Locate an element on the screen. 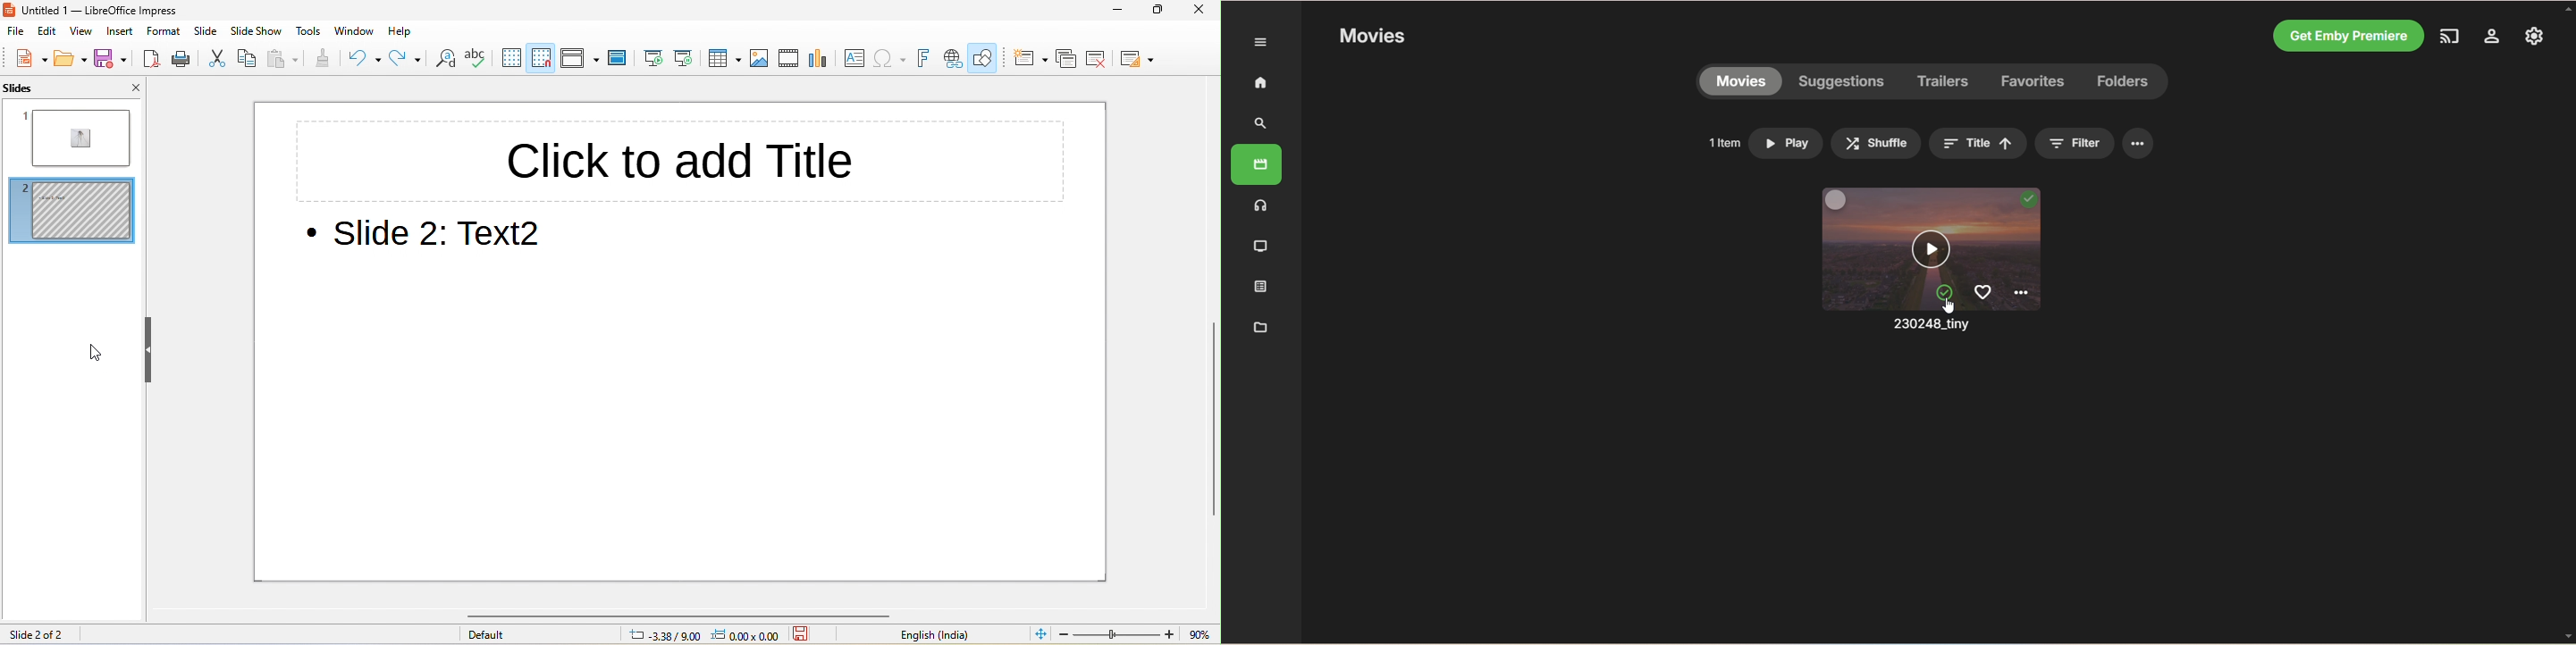  click to add title is located at coordinates (679, 160).